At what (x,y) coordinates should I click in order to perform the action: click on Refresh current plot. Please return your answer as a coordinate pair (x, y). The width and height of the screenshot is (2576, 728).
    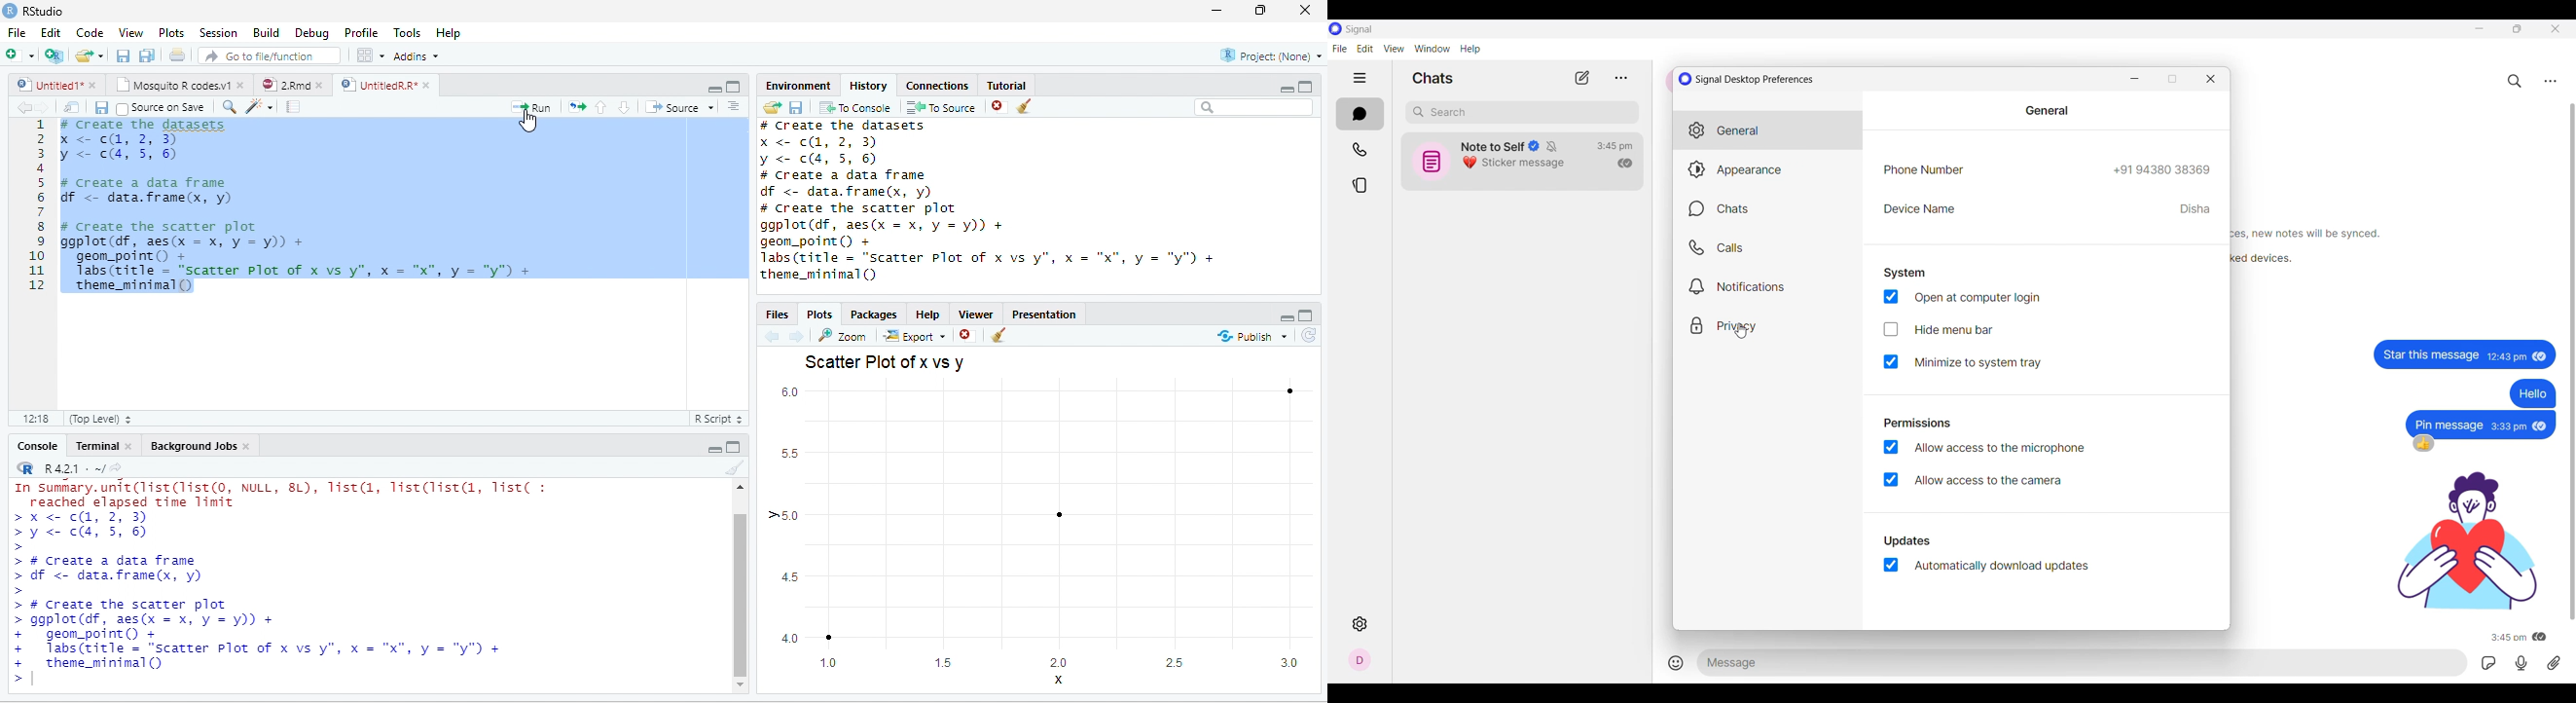
    Looking at the image, I should click on (1308, 335).